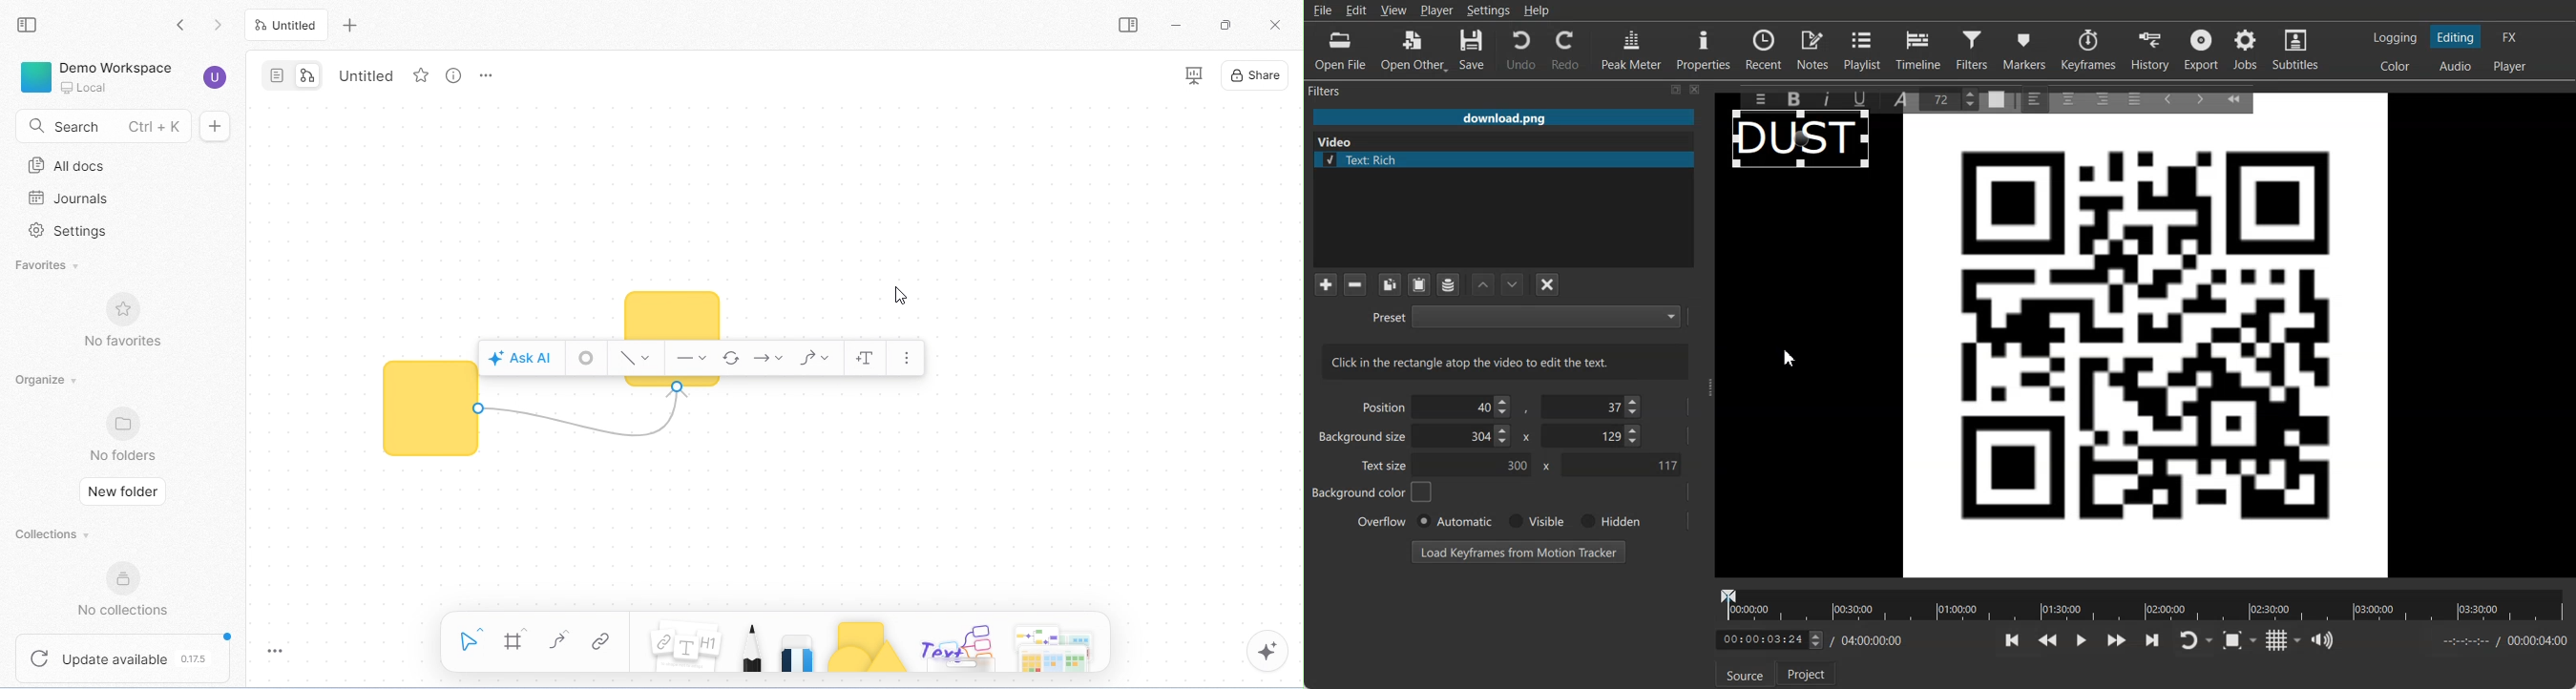 The height and width of the screenshot is (700, 2576). What do you see at coordinates (1974, 49) in the screenshot?
I see `Filters` at bounding box center [1974, 49].